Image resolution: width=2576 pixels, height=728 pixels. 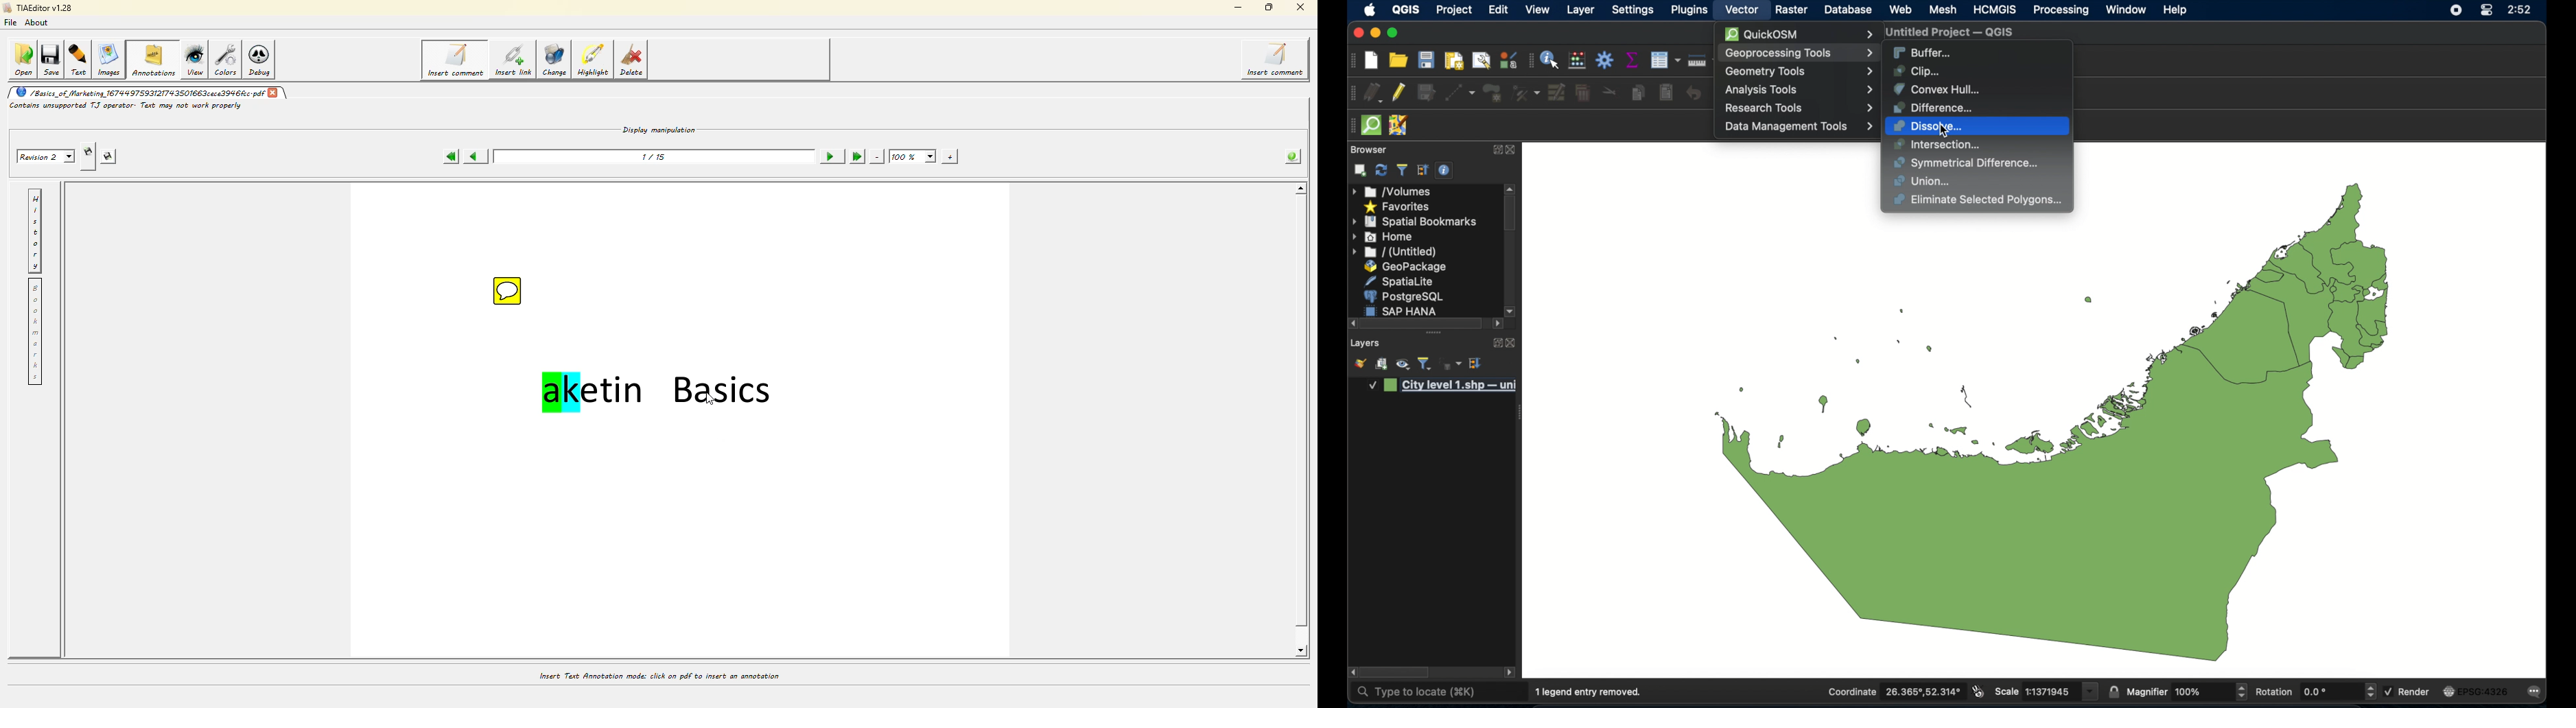 I want to click on rotation, so click(x=2315, y=692).